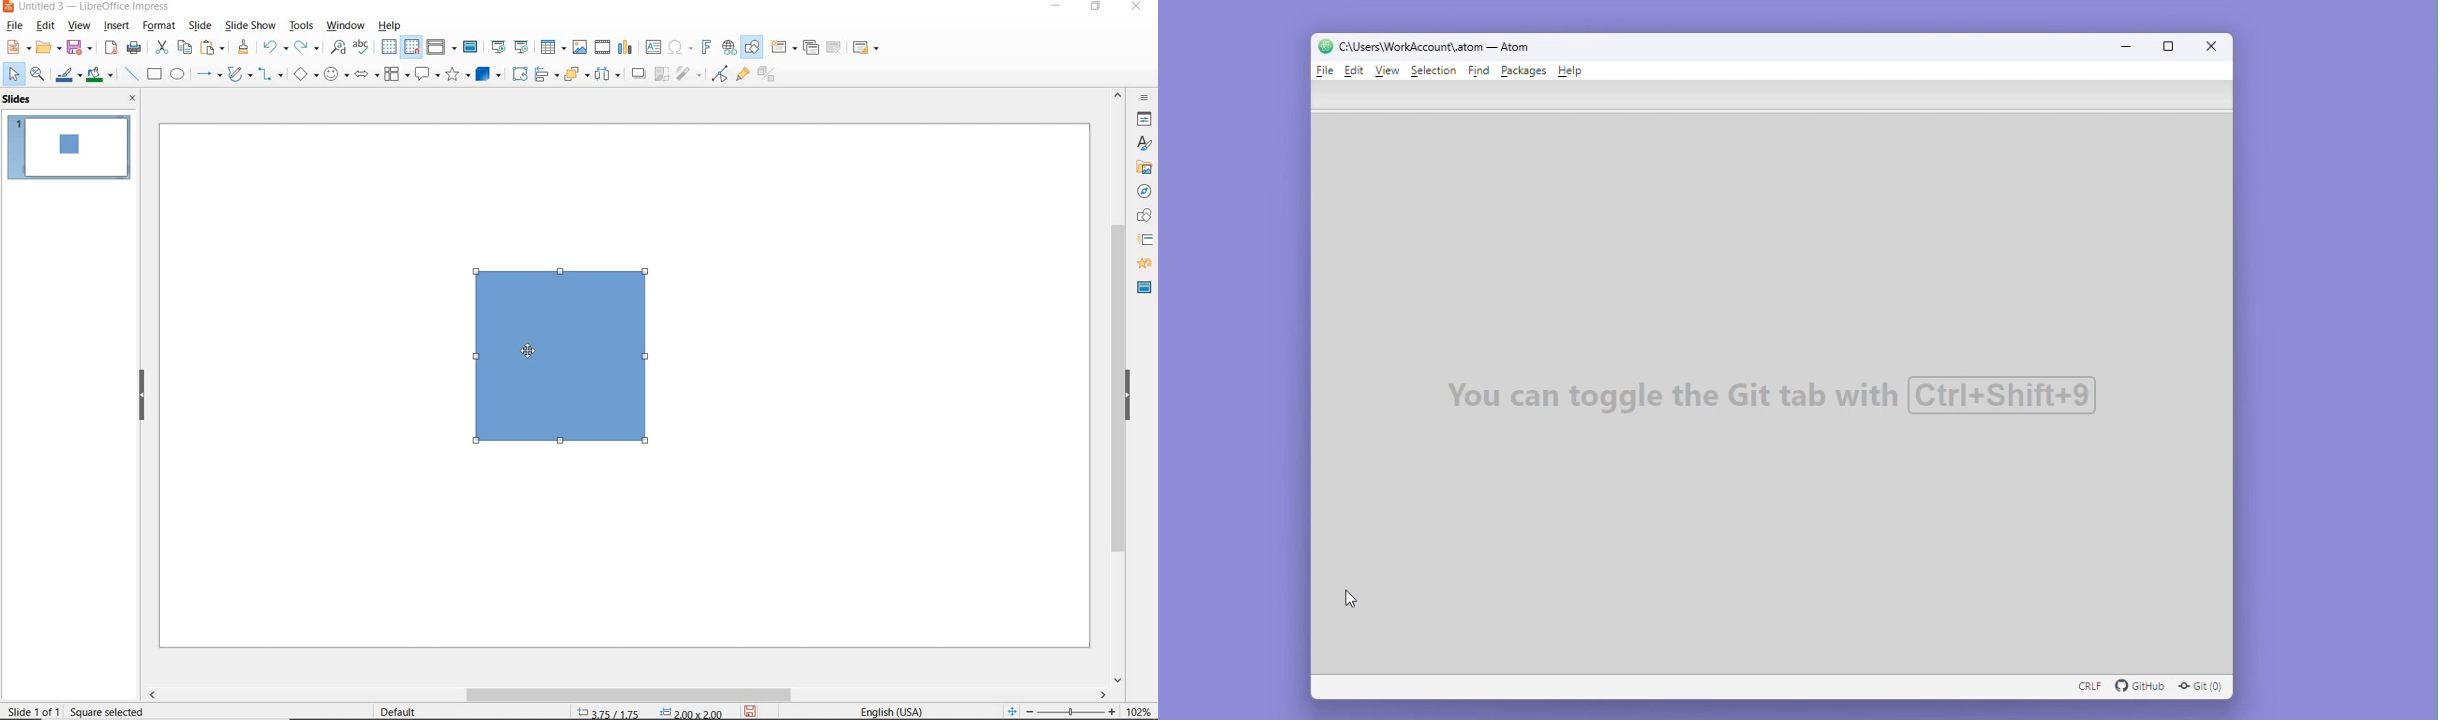 The height and width of the screenshot is (728, 2464). Describe the element at coordinates (1098, 8) in the screenshot. I see `restore down` at that location.